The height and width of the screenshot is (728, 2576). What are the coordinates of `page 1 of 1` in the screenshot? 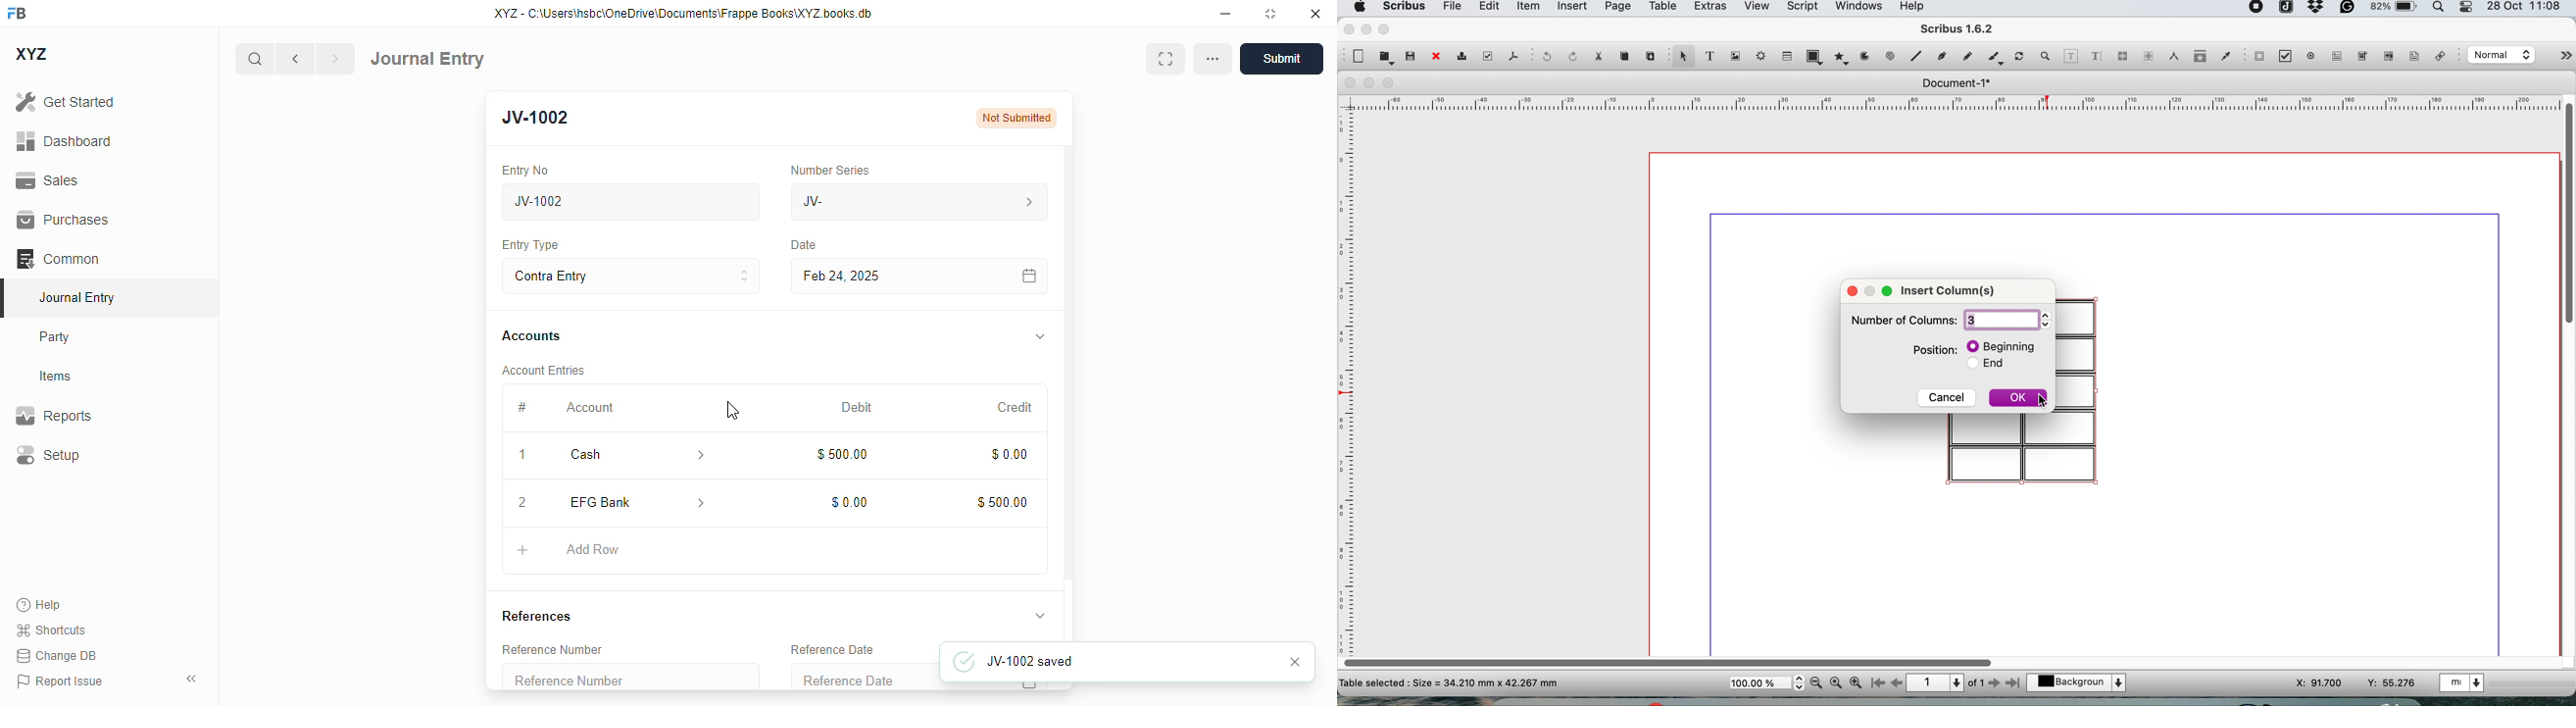 It's located at (1945, 683).